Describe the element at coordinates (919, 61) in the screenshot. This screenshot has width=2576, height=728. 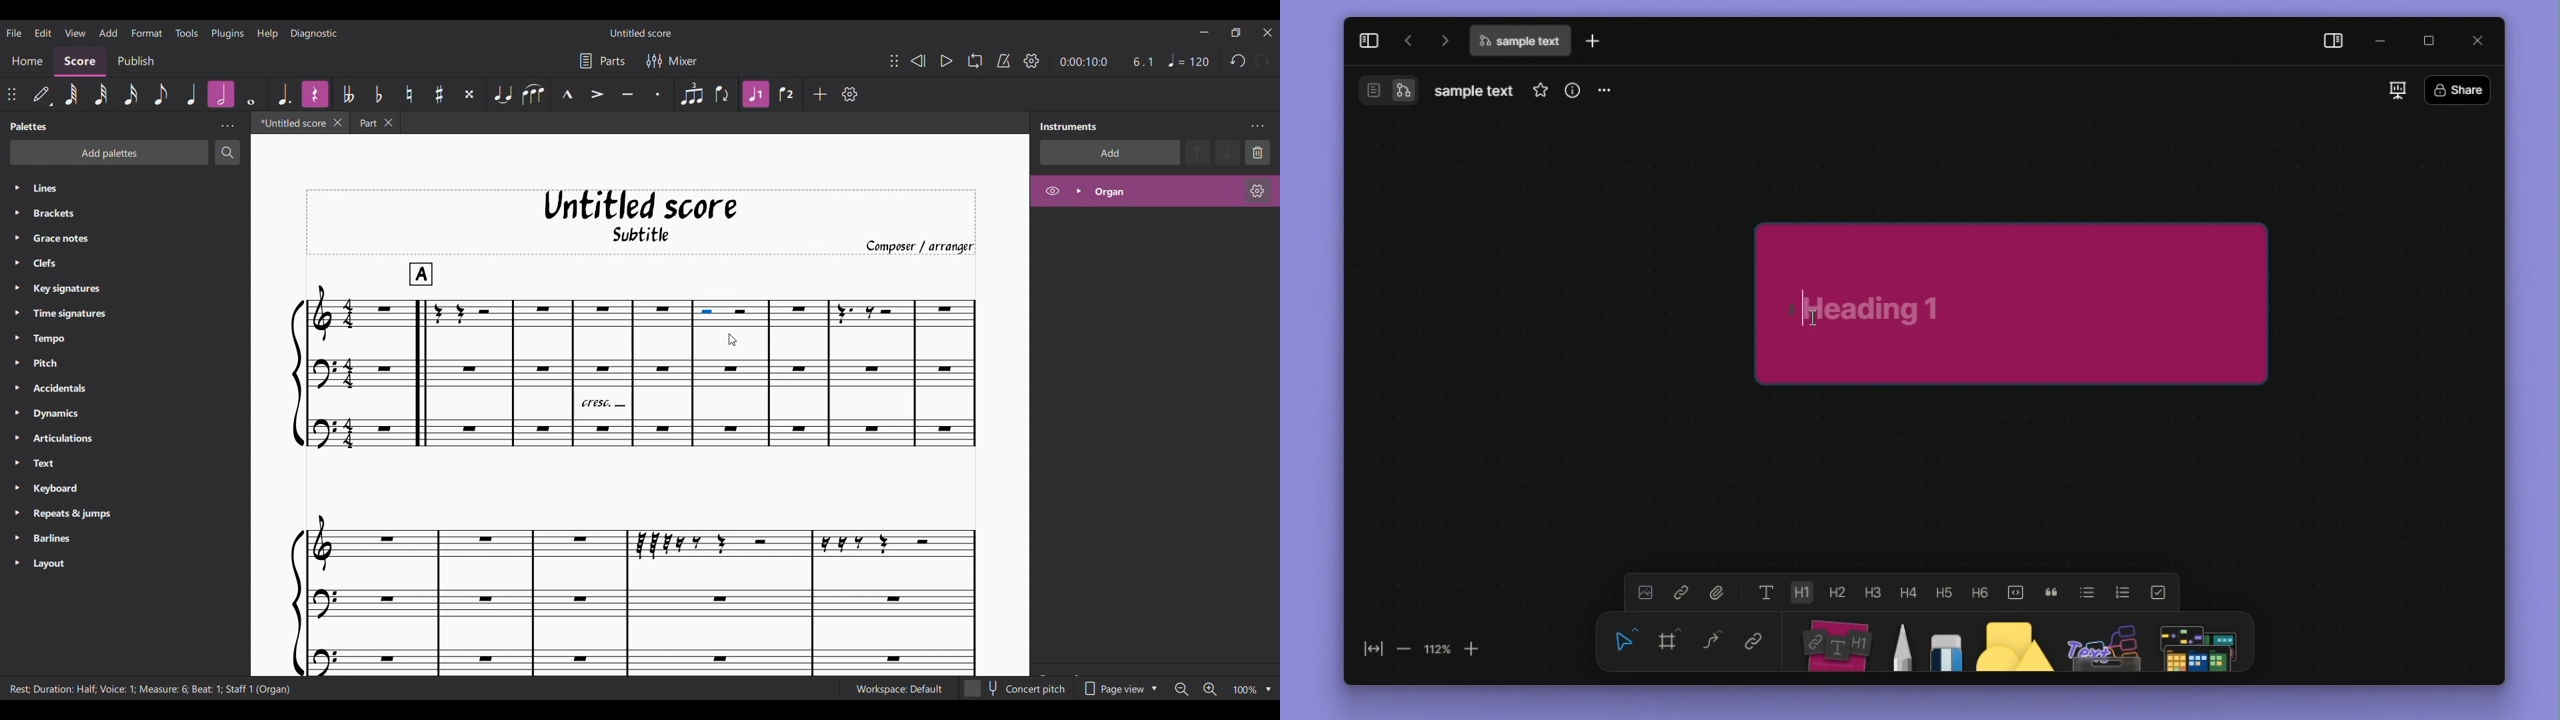
I see `Rewind` at that location.